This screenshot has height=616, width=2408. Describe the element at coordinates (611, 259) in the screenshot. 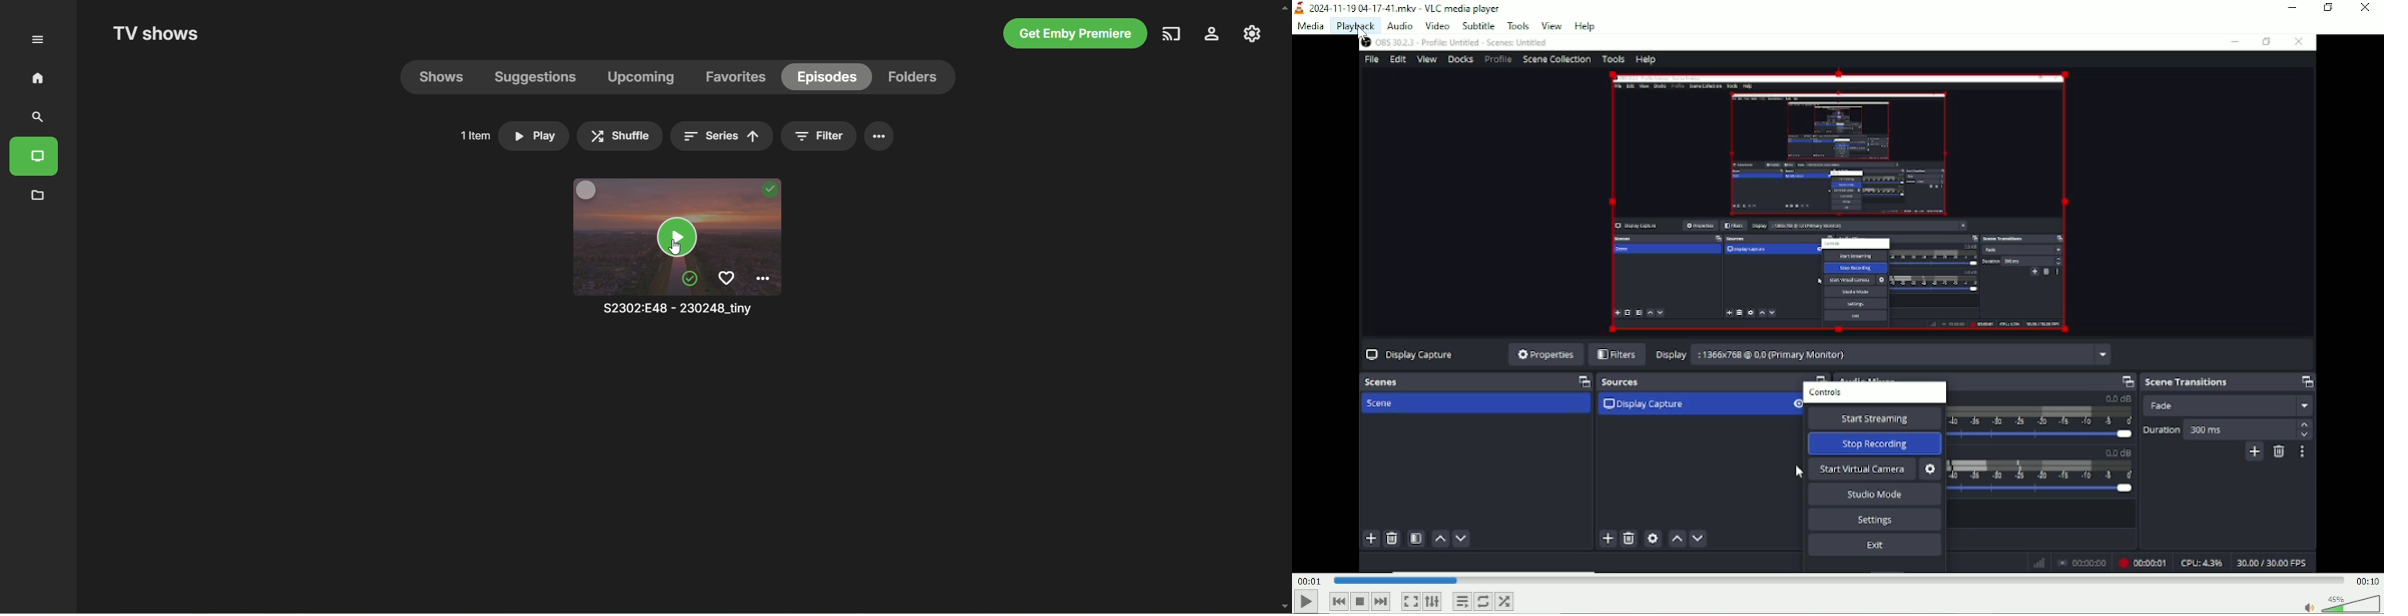

I see `TV show episode` at that location.